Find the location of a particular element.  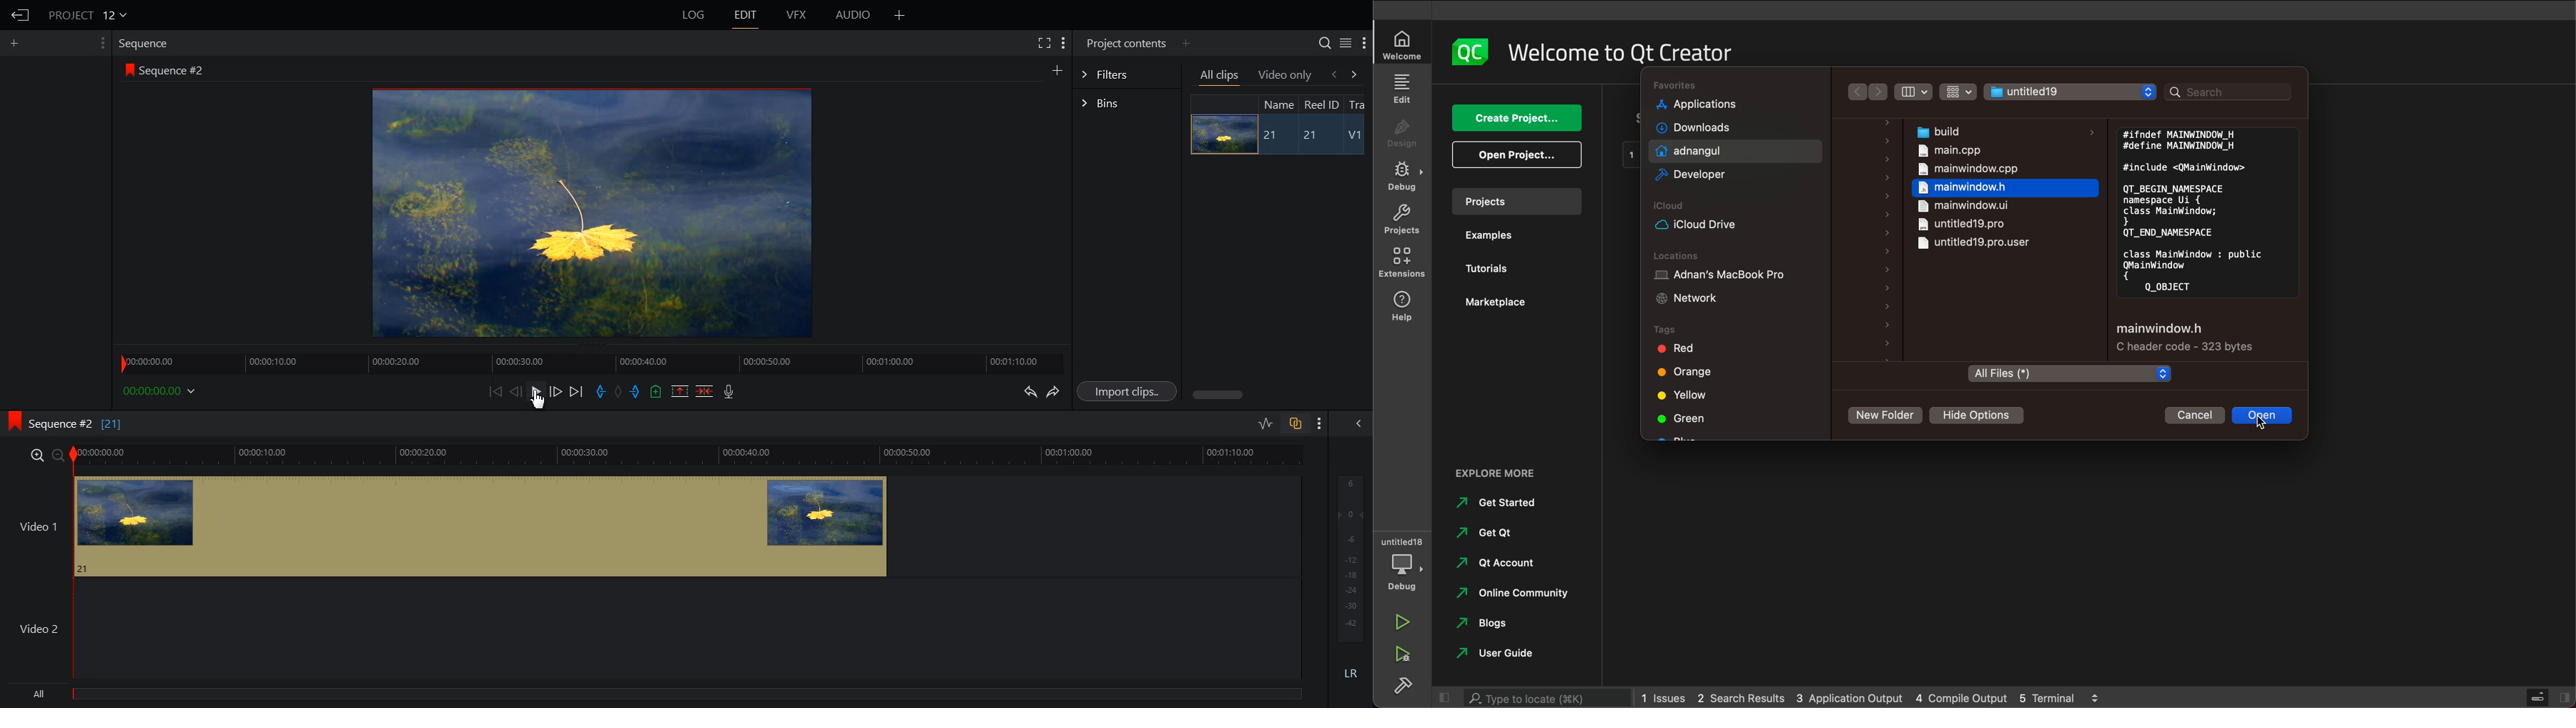

Record Audio is located at coordinates (727, 391).